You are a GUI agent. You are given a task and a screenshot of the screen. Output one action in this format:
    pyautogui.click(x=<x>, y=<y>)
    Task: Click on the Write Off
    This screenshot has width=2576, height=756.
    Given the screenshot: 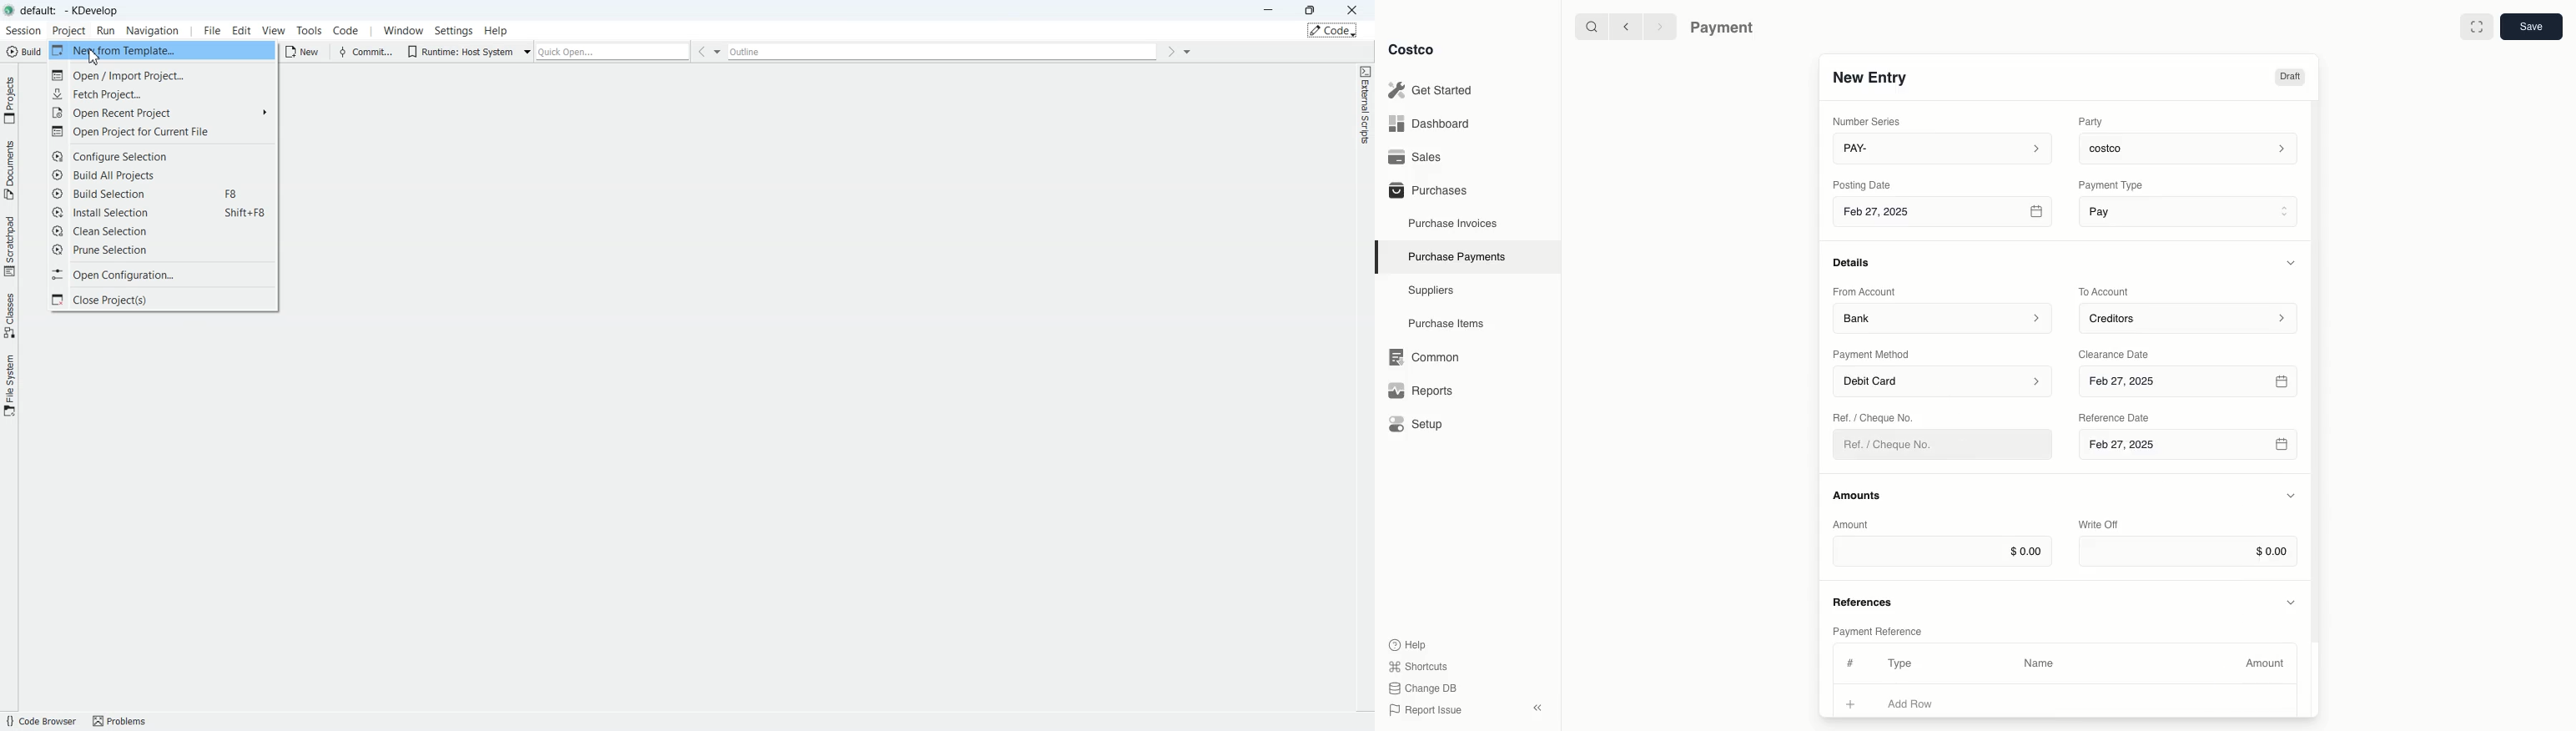 What is the action you would take?
    pyautogui.click(x=2099, y=526)
    